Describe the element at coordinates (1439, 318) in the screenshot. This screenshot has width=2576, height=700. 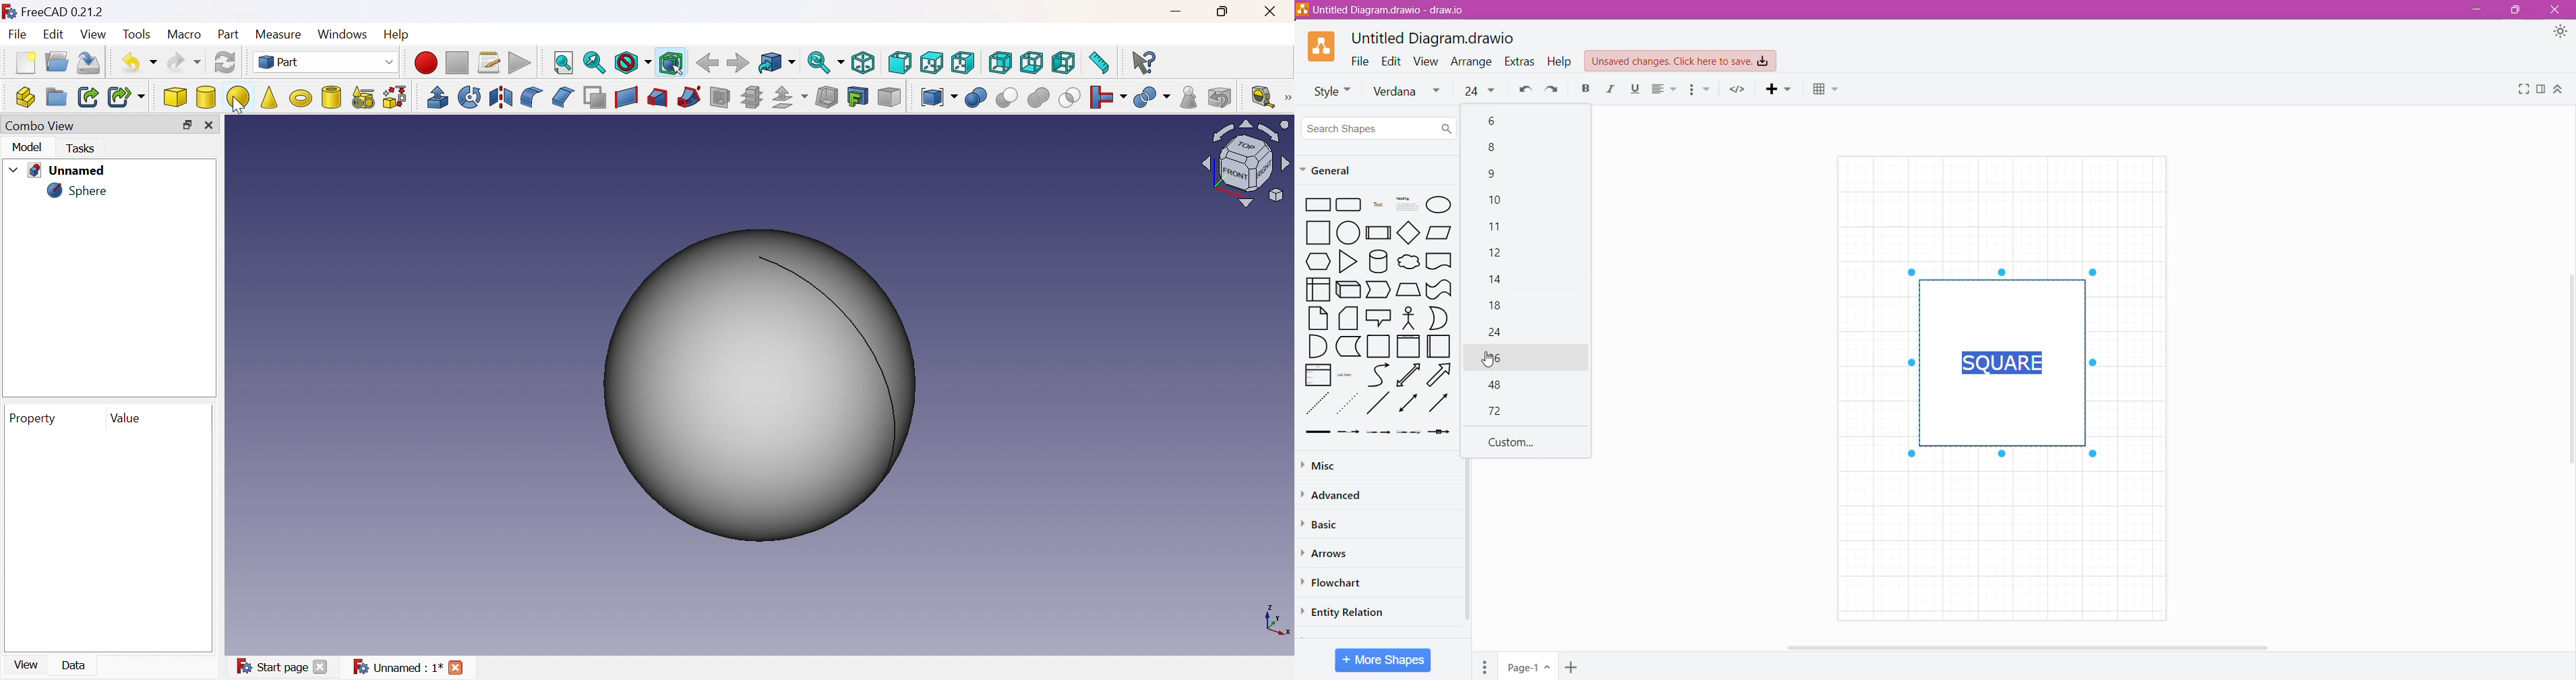
I see `Half Circle` at that location.